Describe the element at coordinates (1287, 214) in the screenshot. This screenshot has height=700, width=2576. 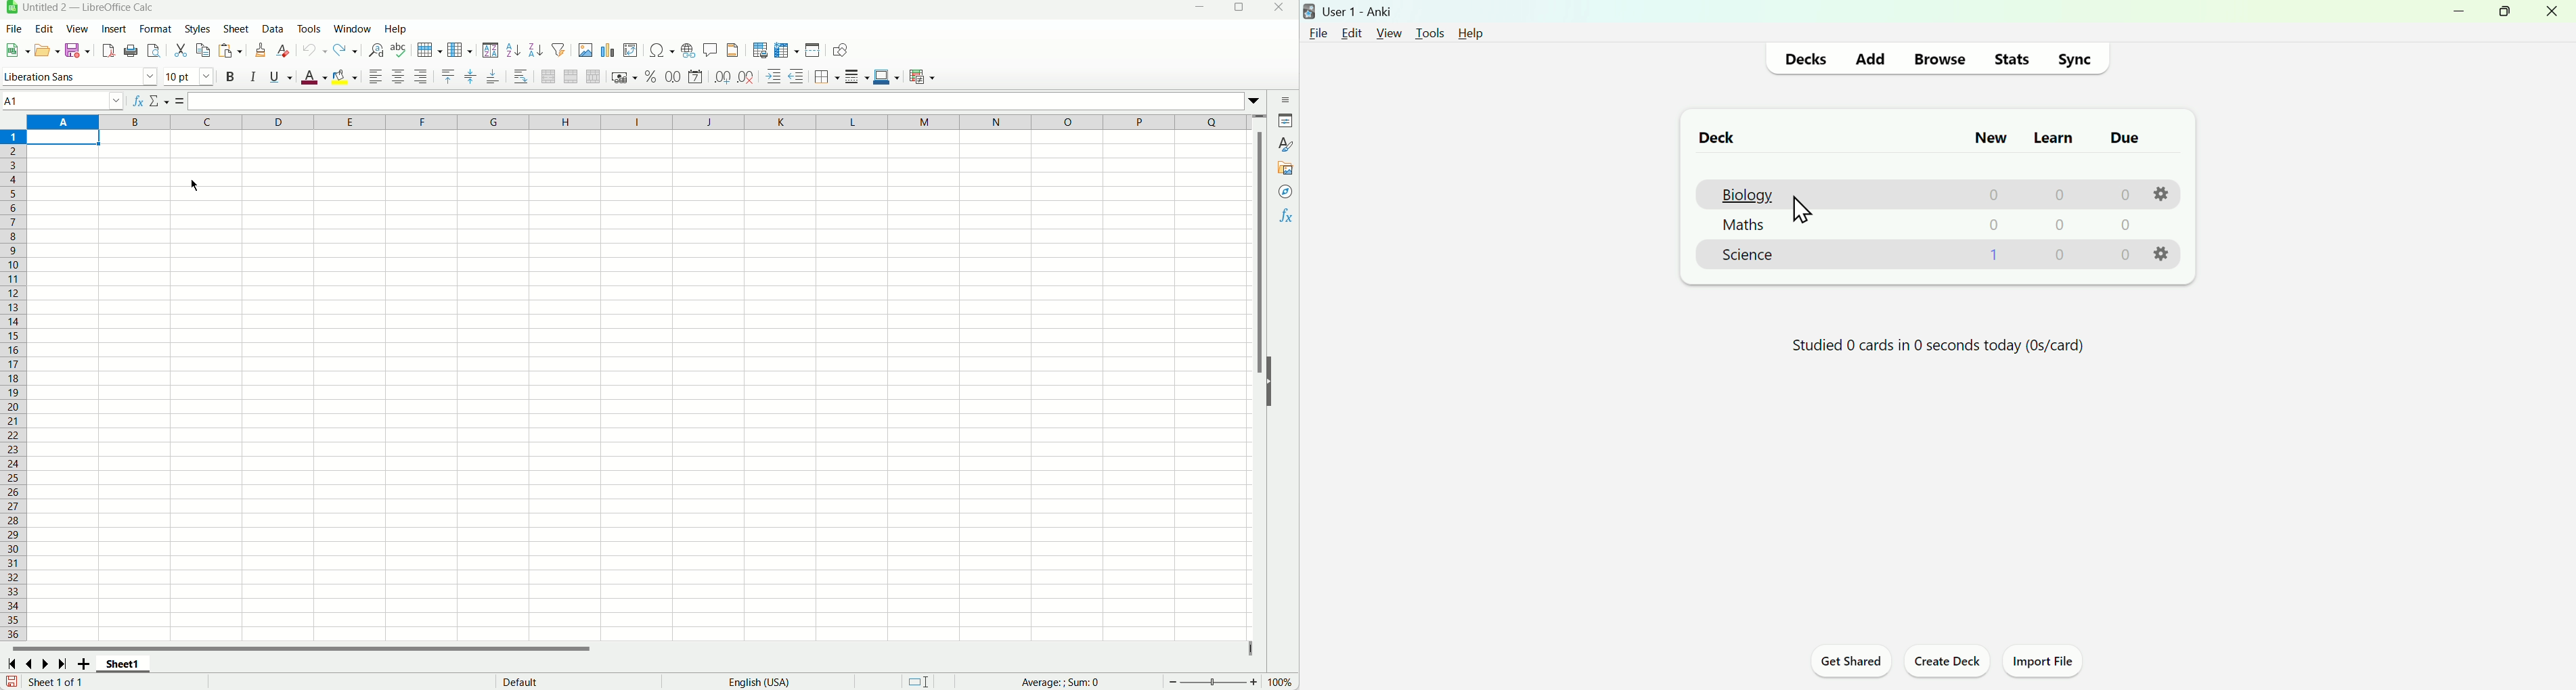
I see `Functions` at that location.